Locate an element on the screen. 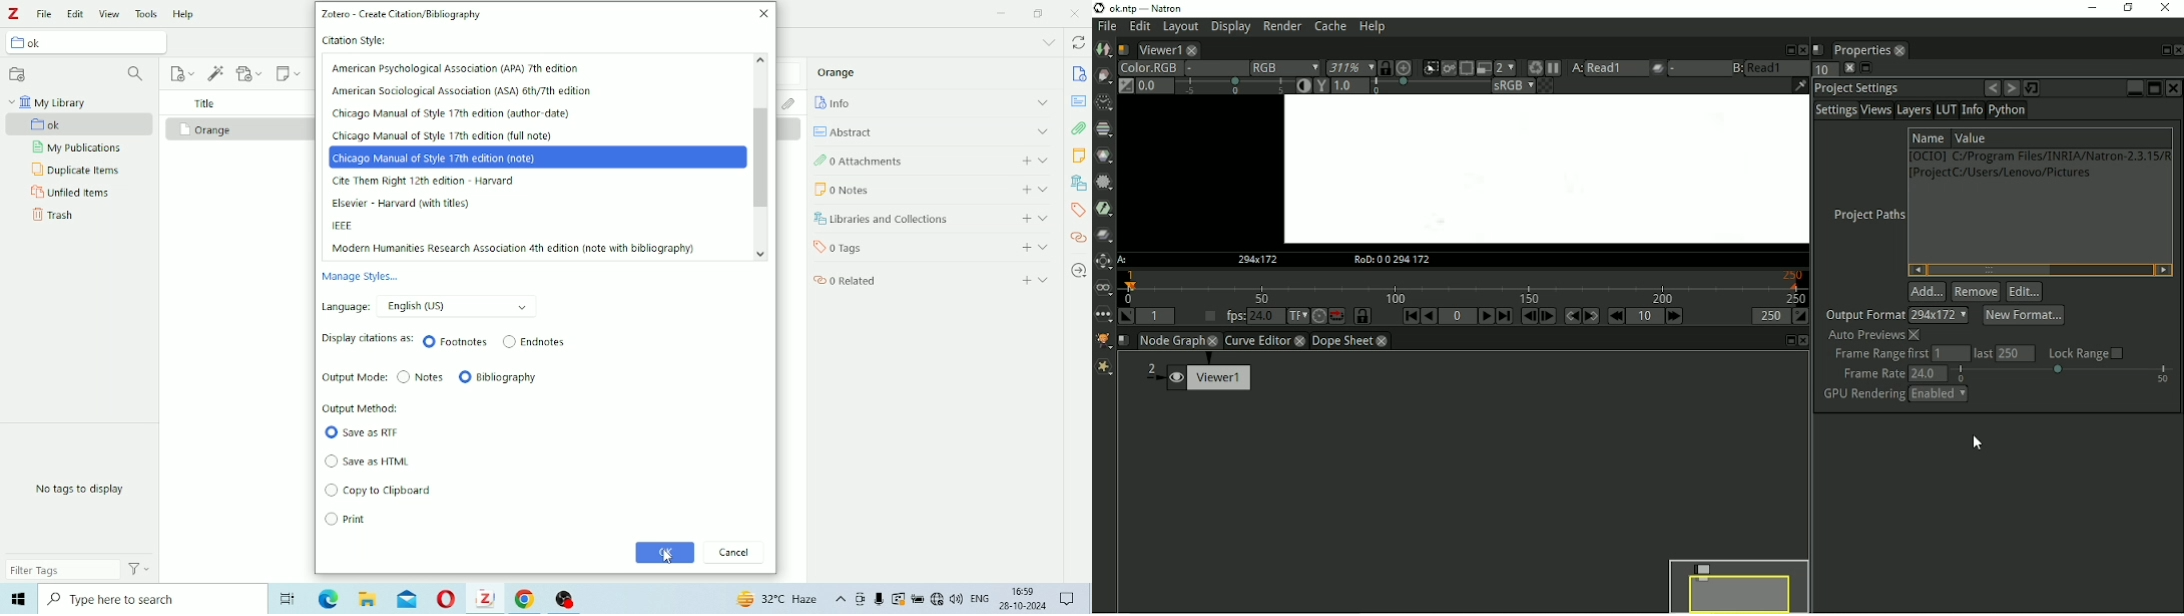 The width and height of the screenshot is (2184, 616). Opera Mini is located at coordinates (447, 600).